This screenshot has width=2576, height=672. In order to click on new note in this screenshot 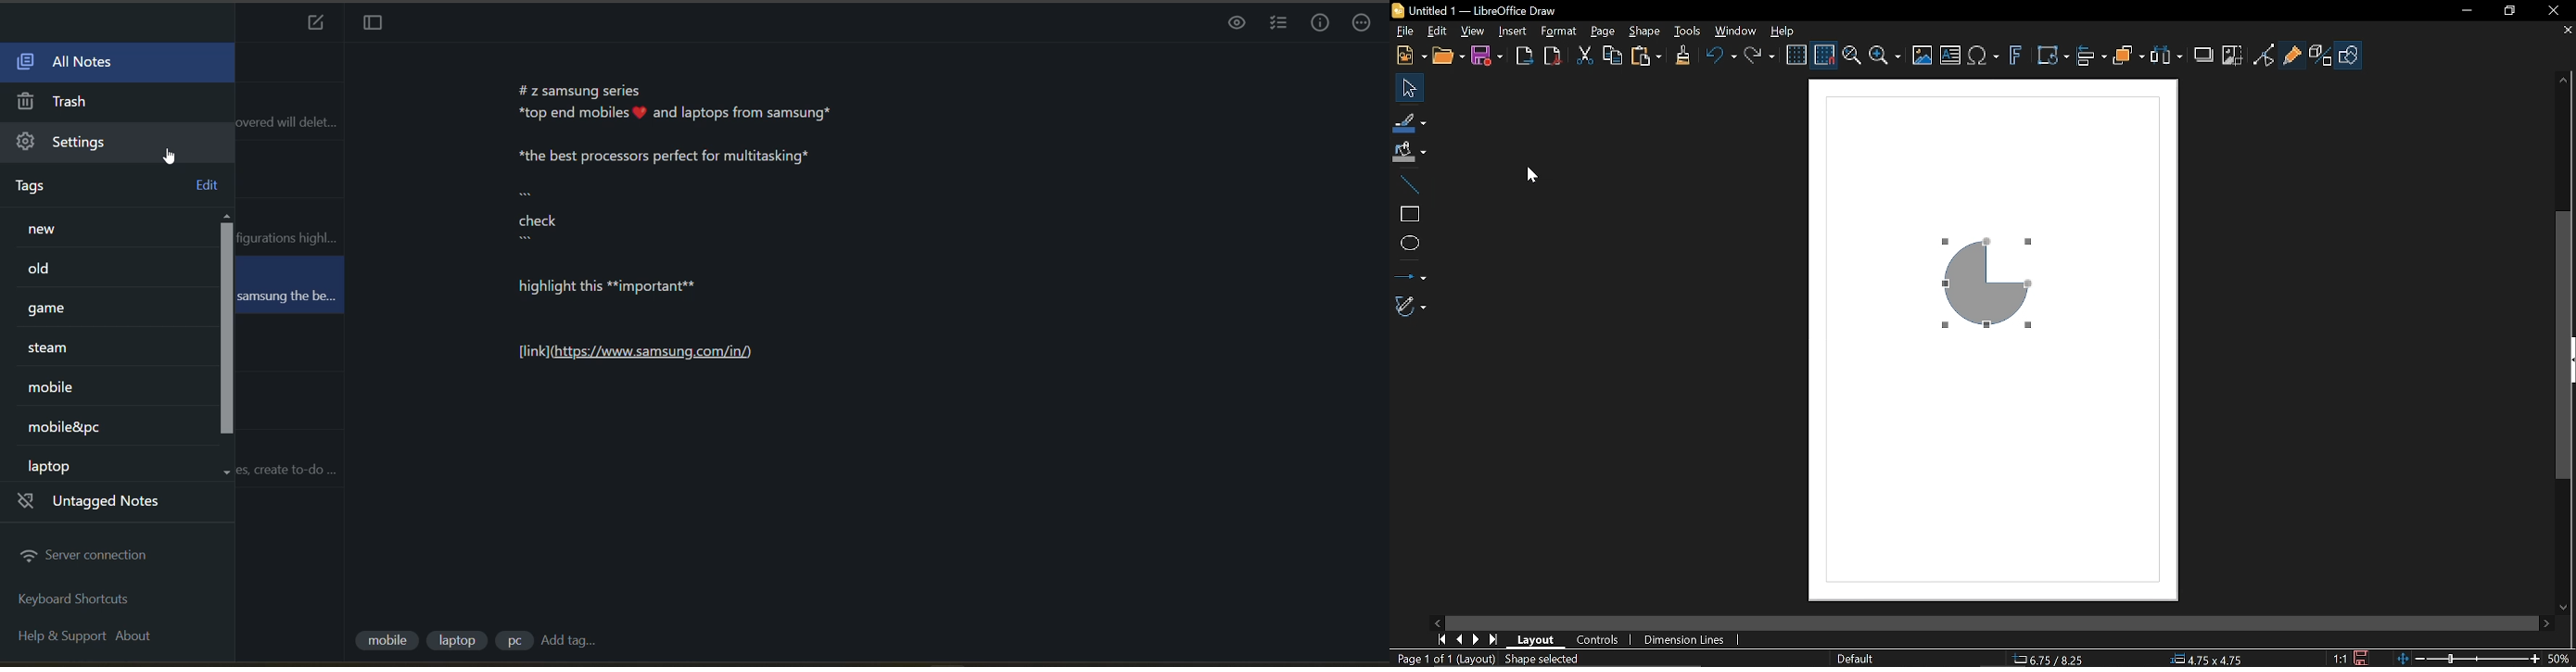, I will do `click(316, 24)`.